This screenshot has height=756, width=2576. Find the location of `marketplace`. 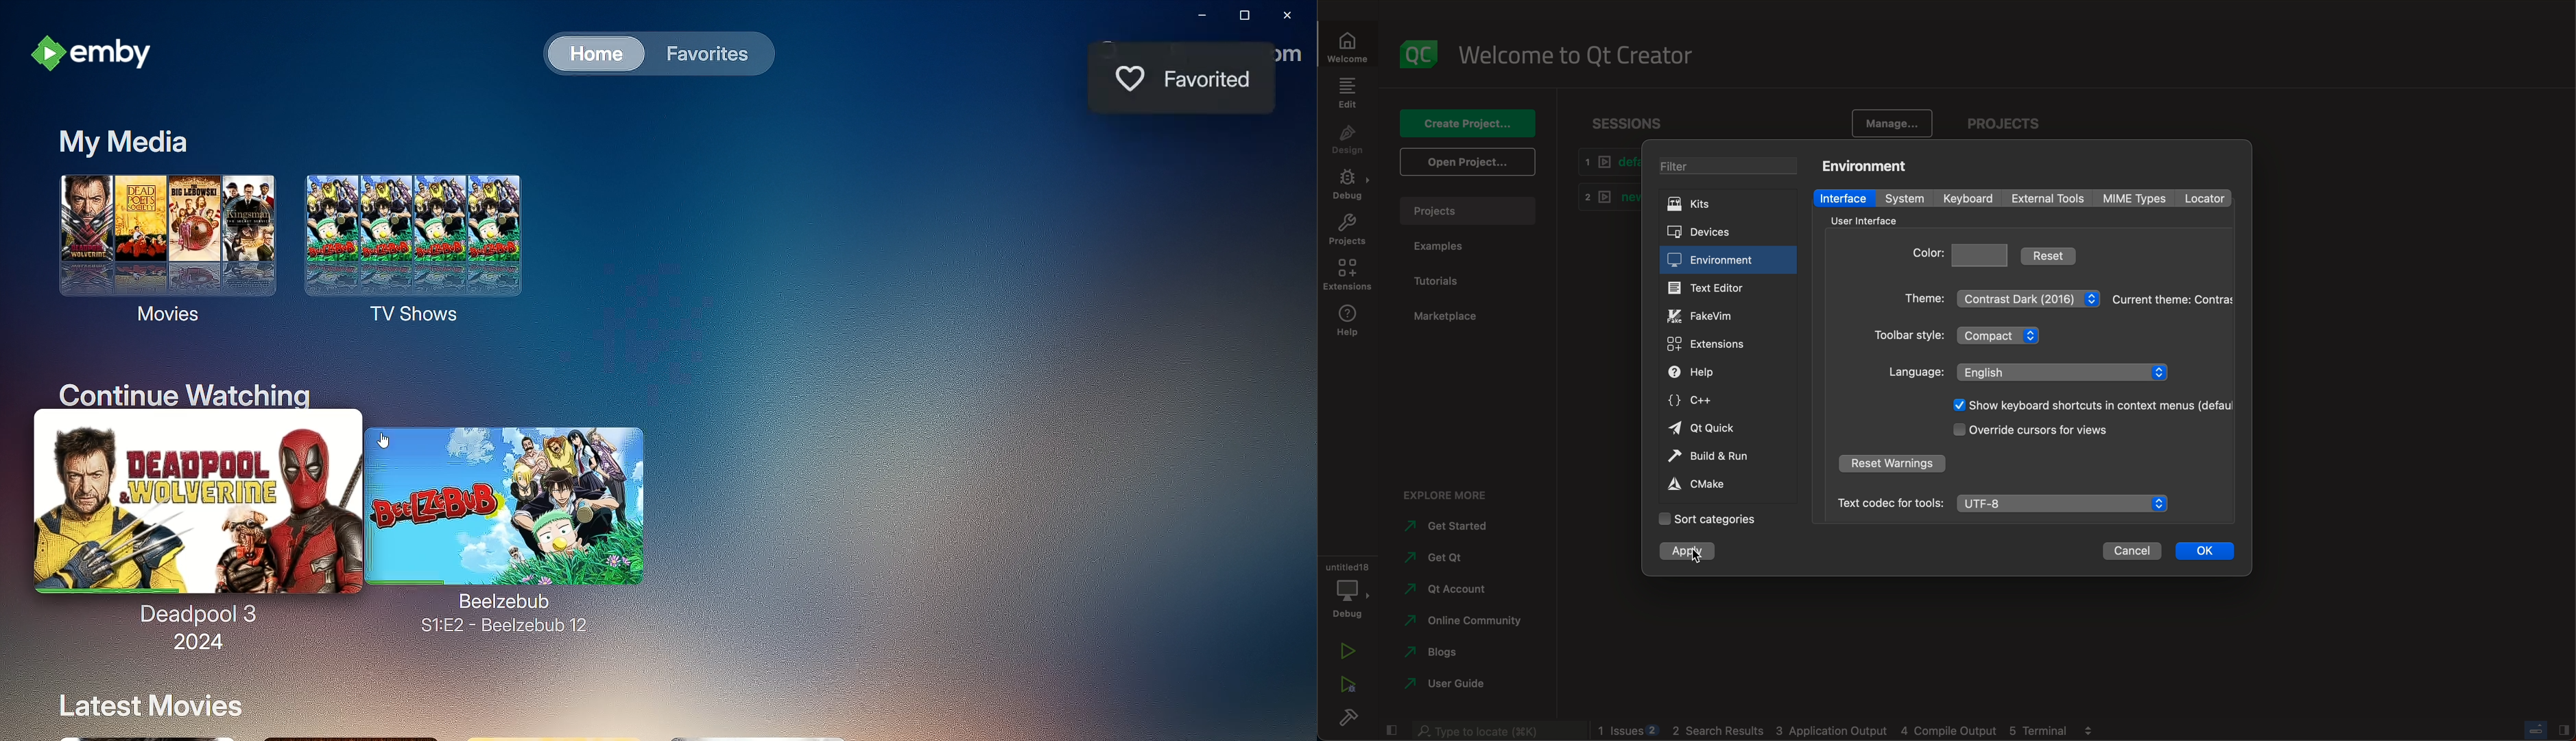

marketplace is located at coordinates (1450, 317).